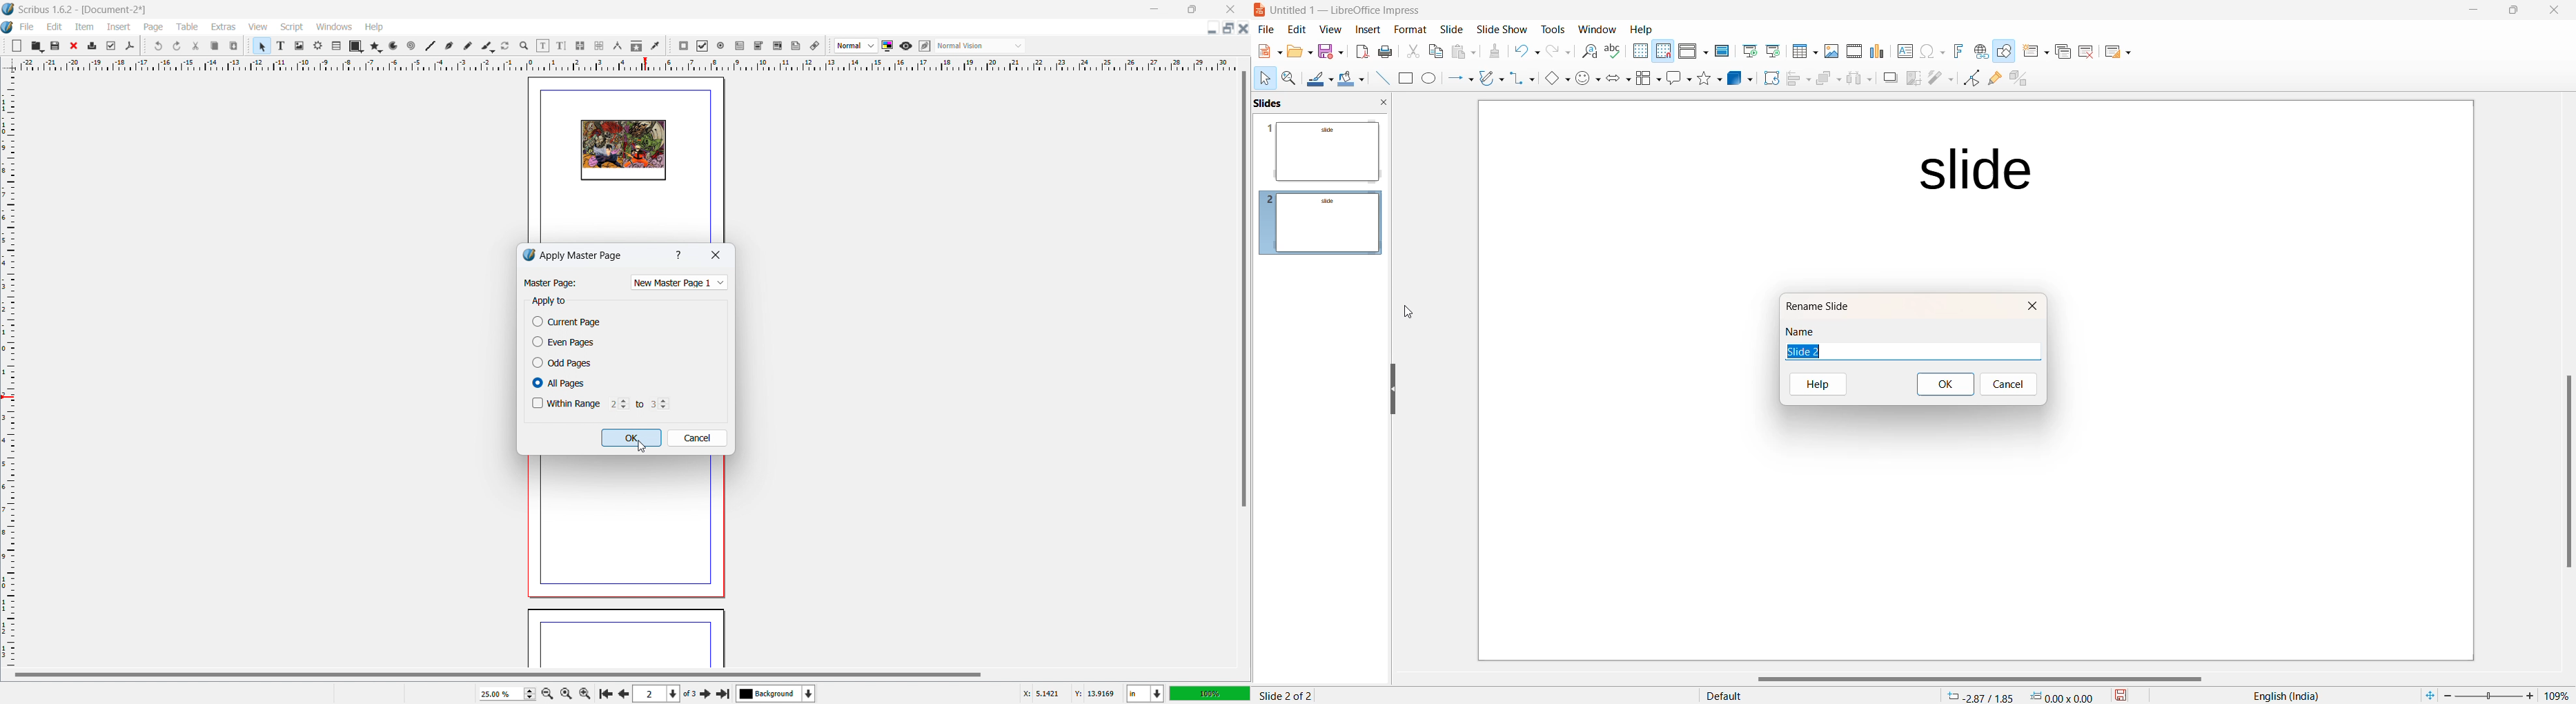 The image size is (2576, 728). I want to click on close, so click(75, 46).